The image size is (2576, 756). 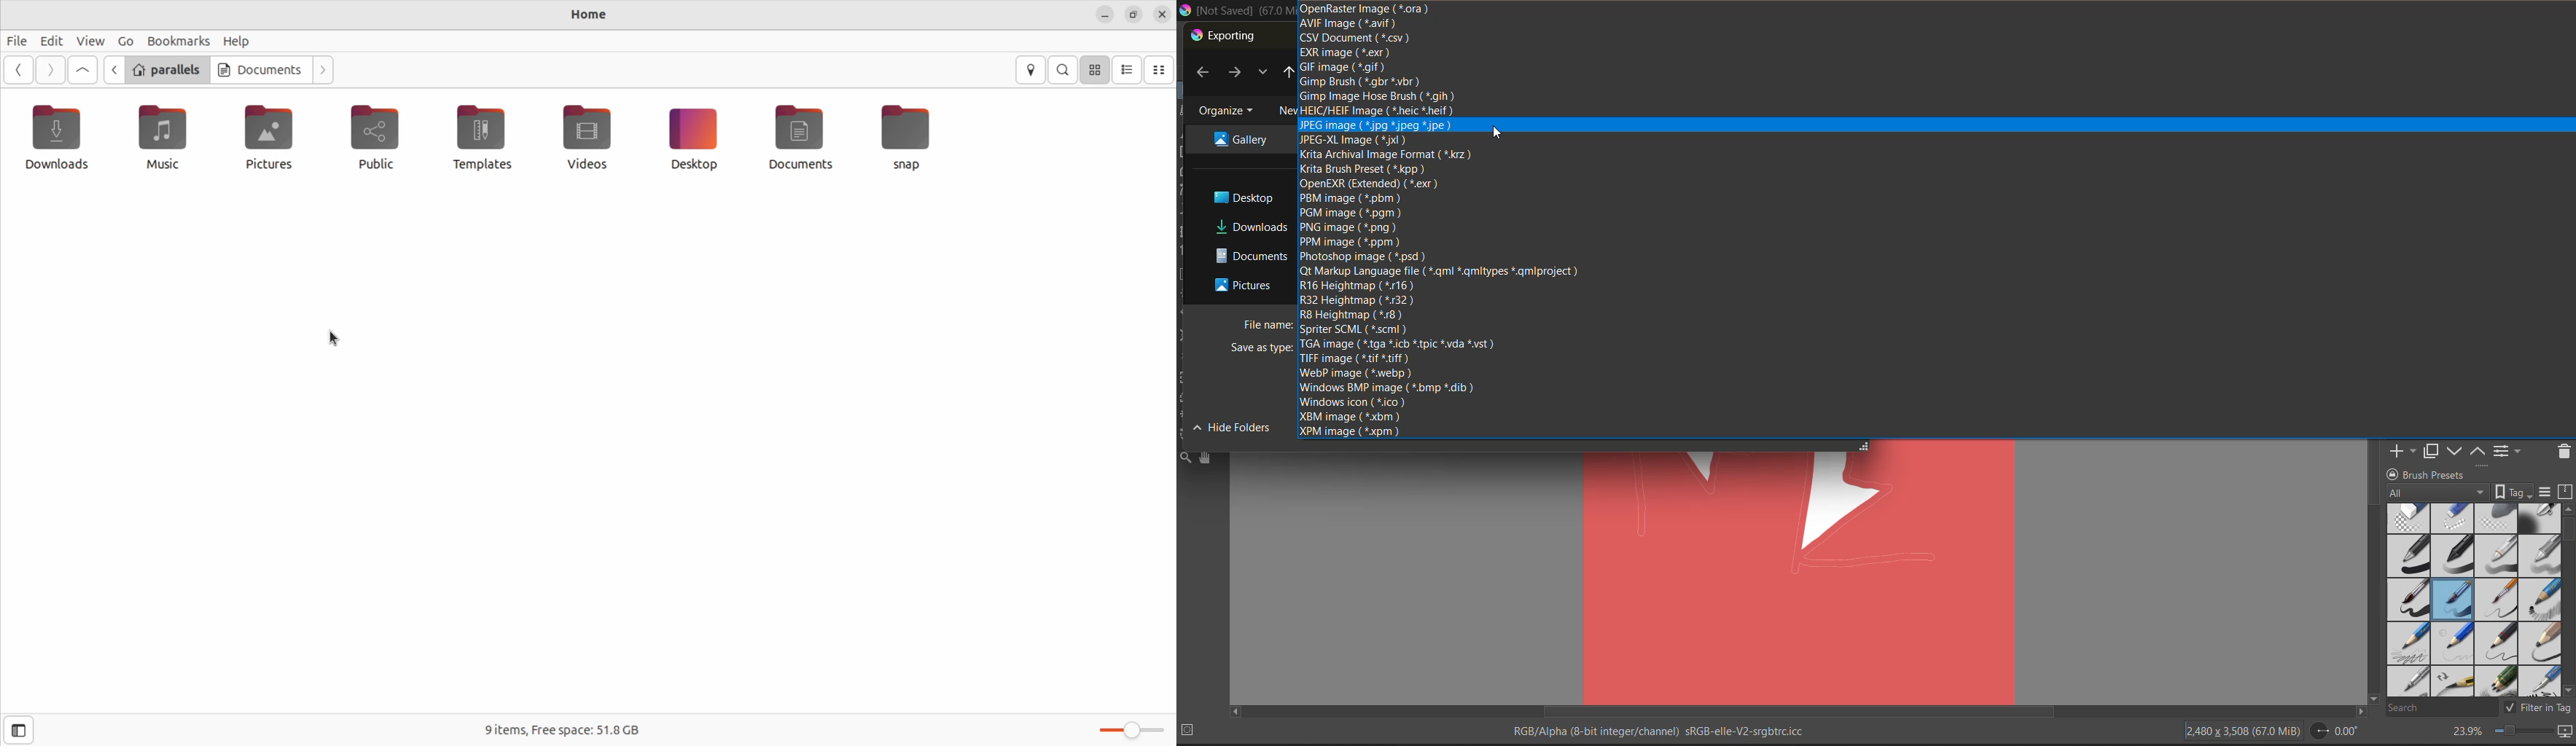 I want to click on search, so click(x=2443, y=708).